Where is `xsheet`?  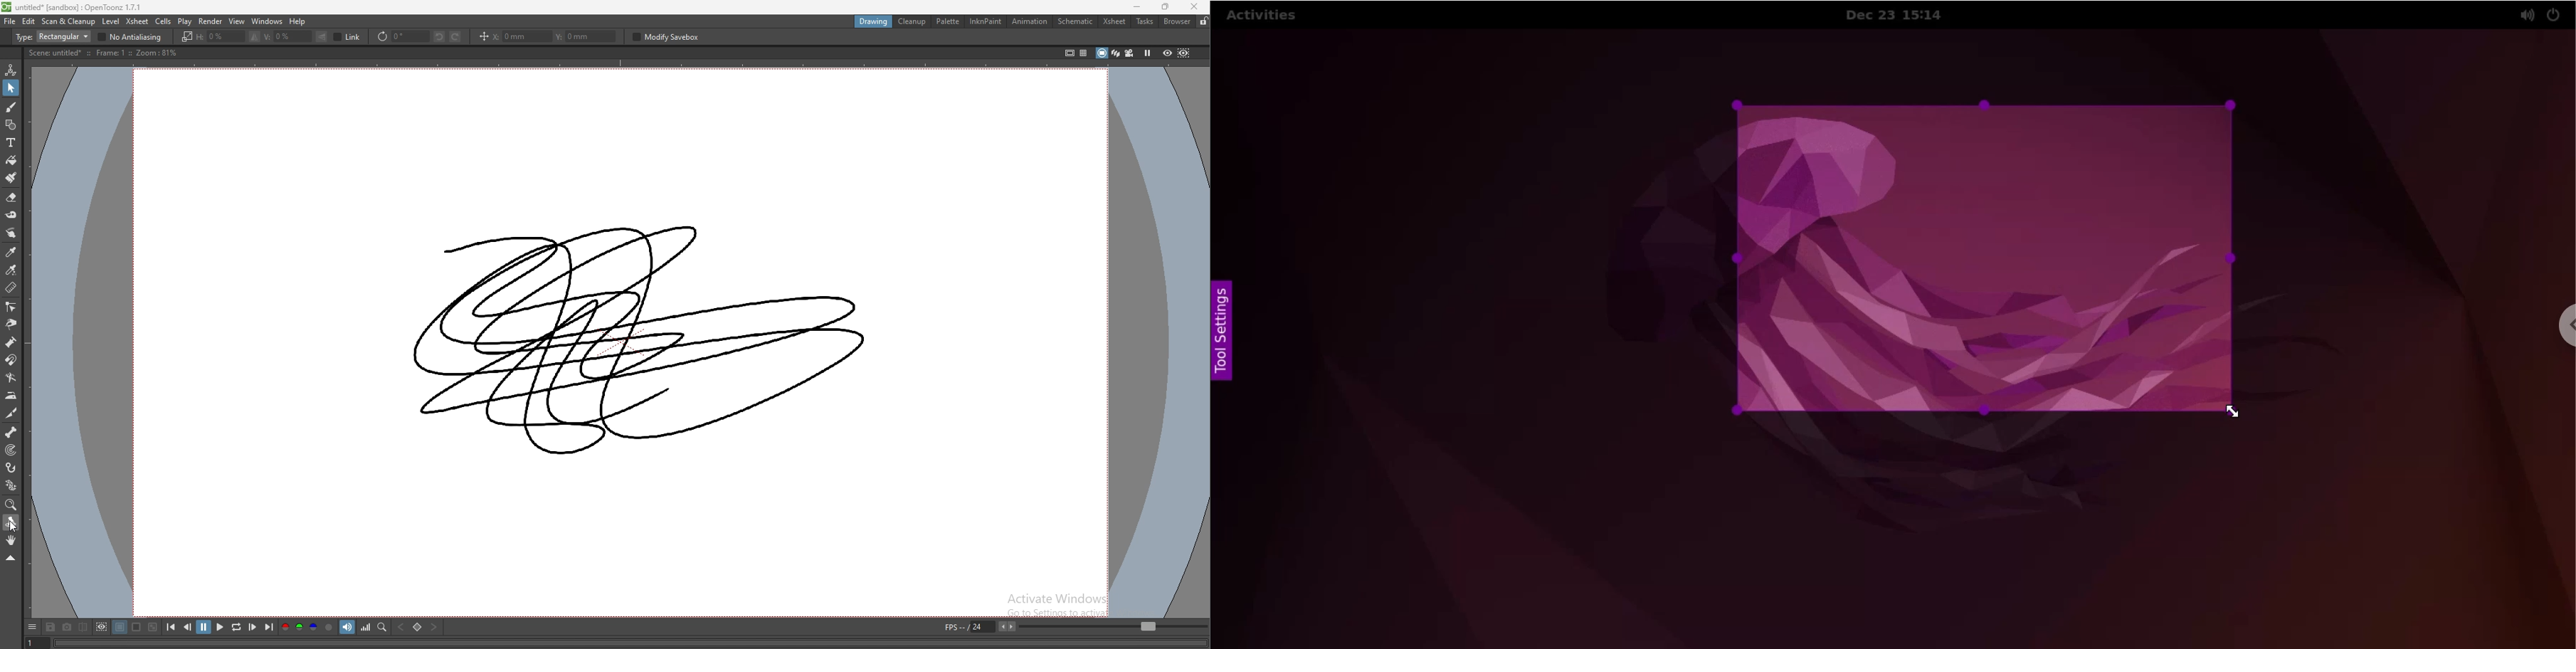
xsheet is located at coordinates (1116, 21).